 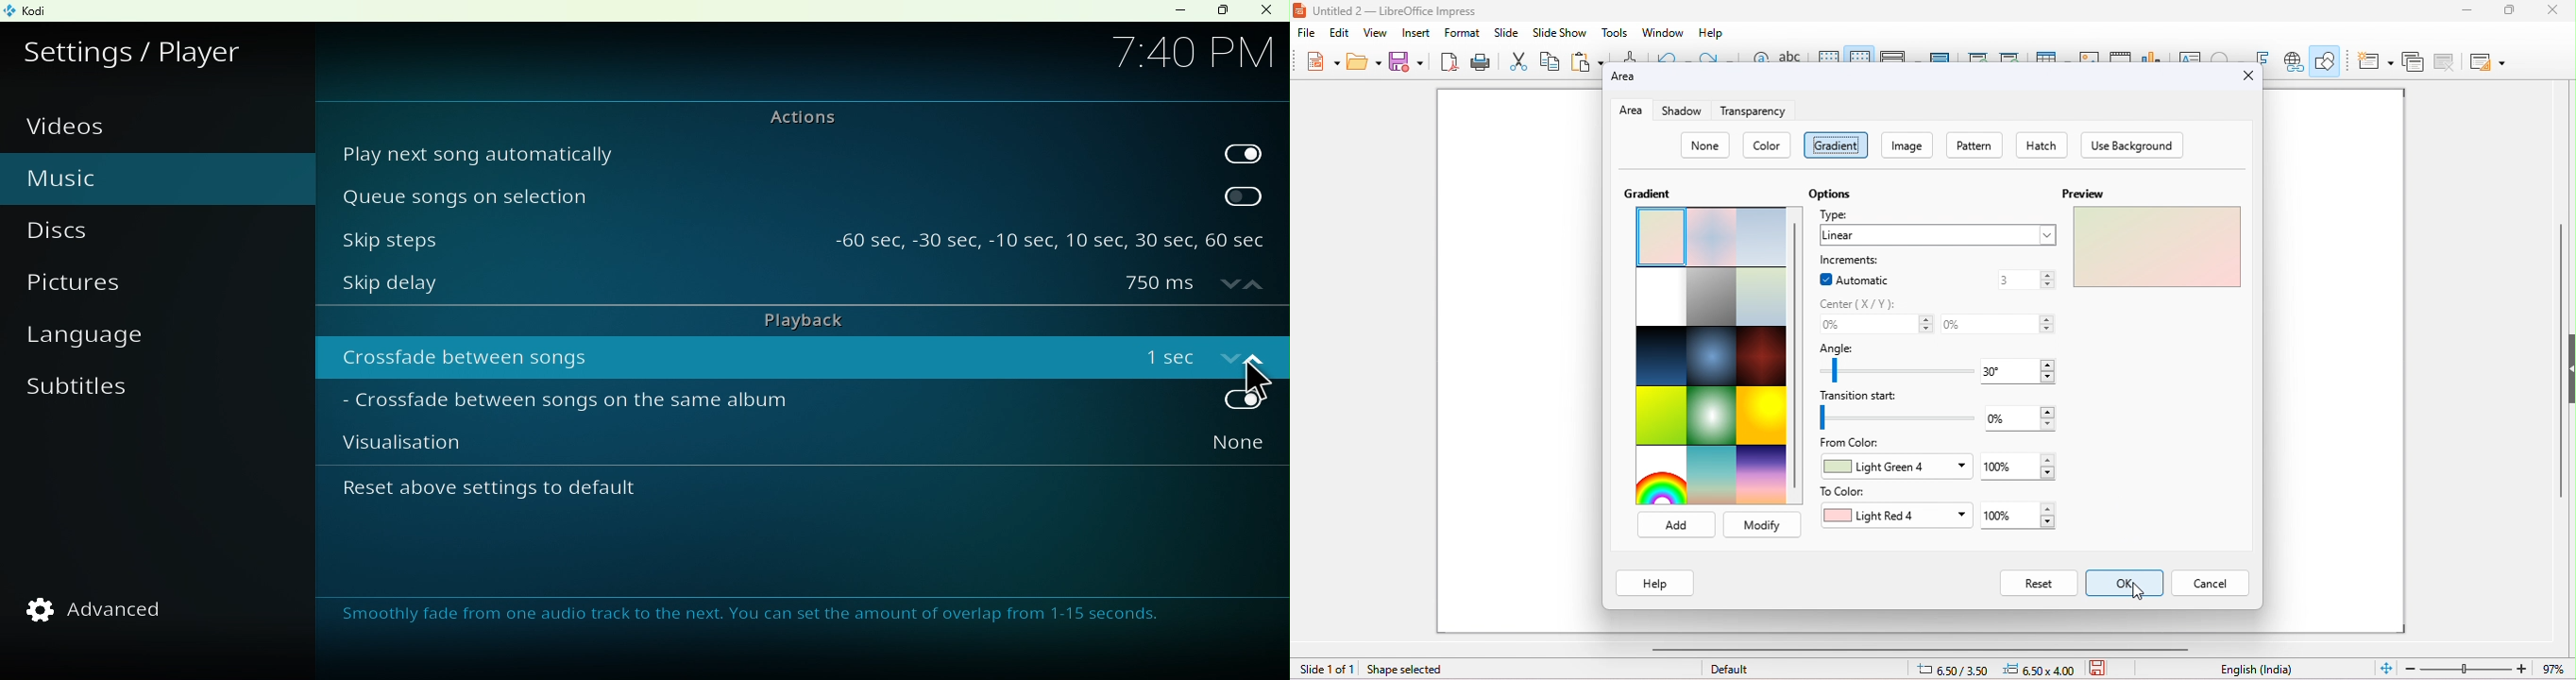 What do you see at coordinates (2089, 54) in the screenshot?
I see `insert image` at bounding box center [2089, 54].